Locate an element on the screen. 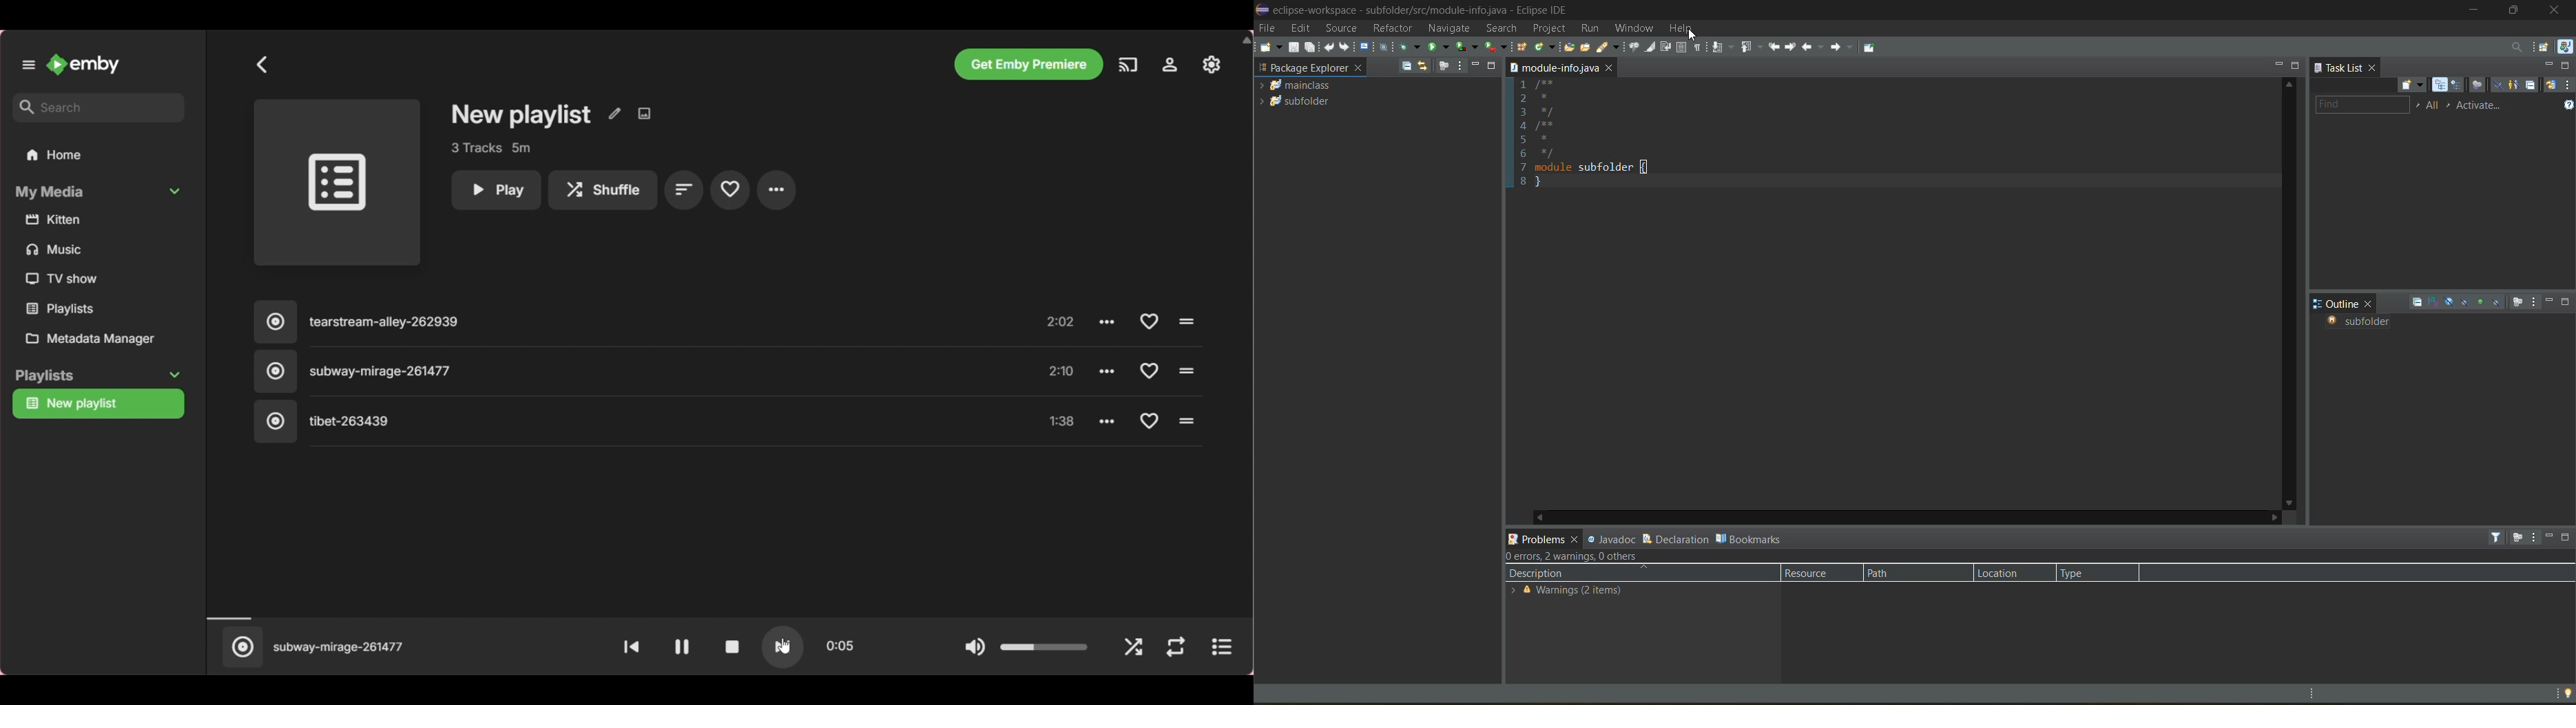 This screenshot has width=2576, height=728. toggle word wrap is located at coordinates (1666, 48).